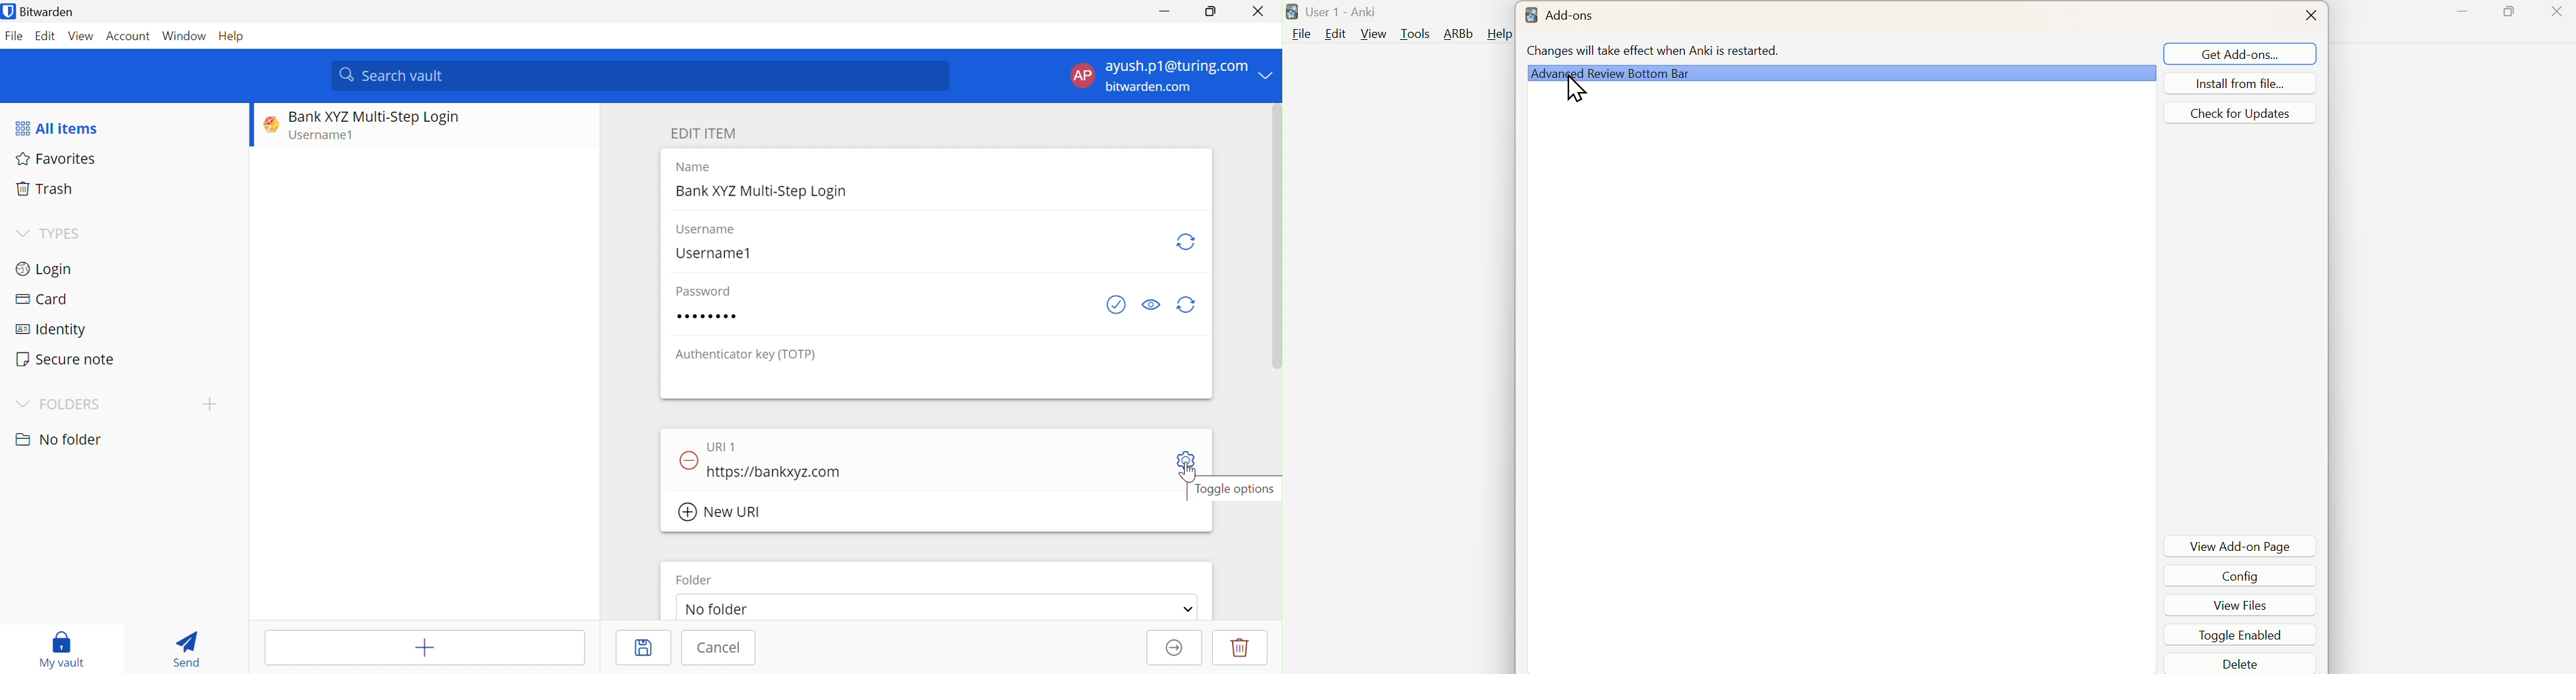  What do you see at coordinates (210, 403) in the screenshot?
I see `Add folder` at bounding box center [210, 403].